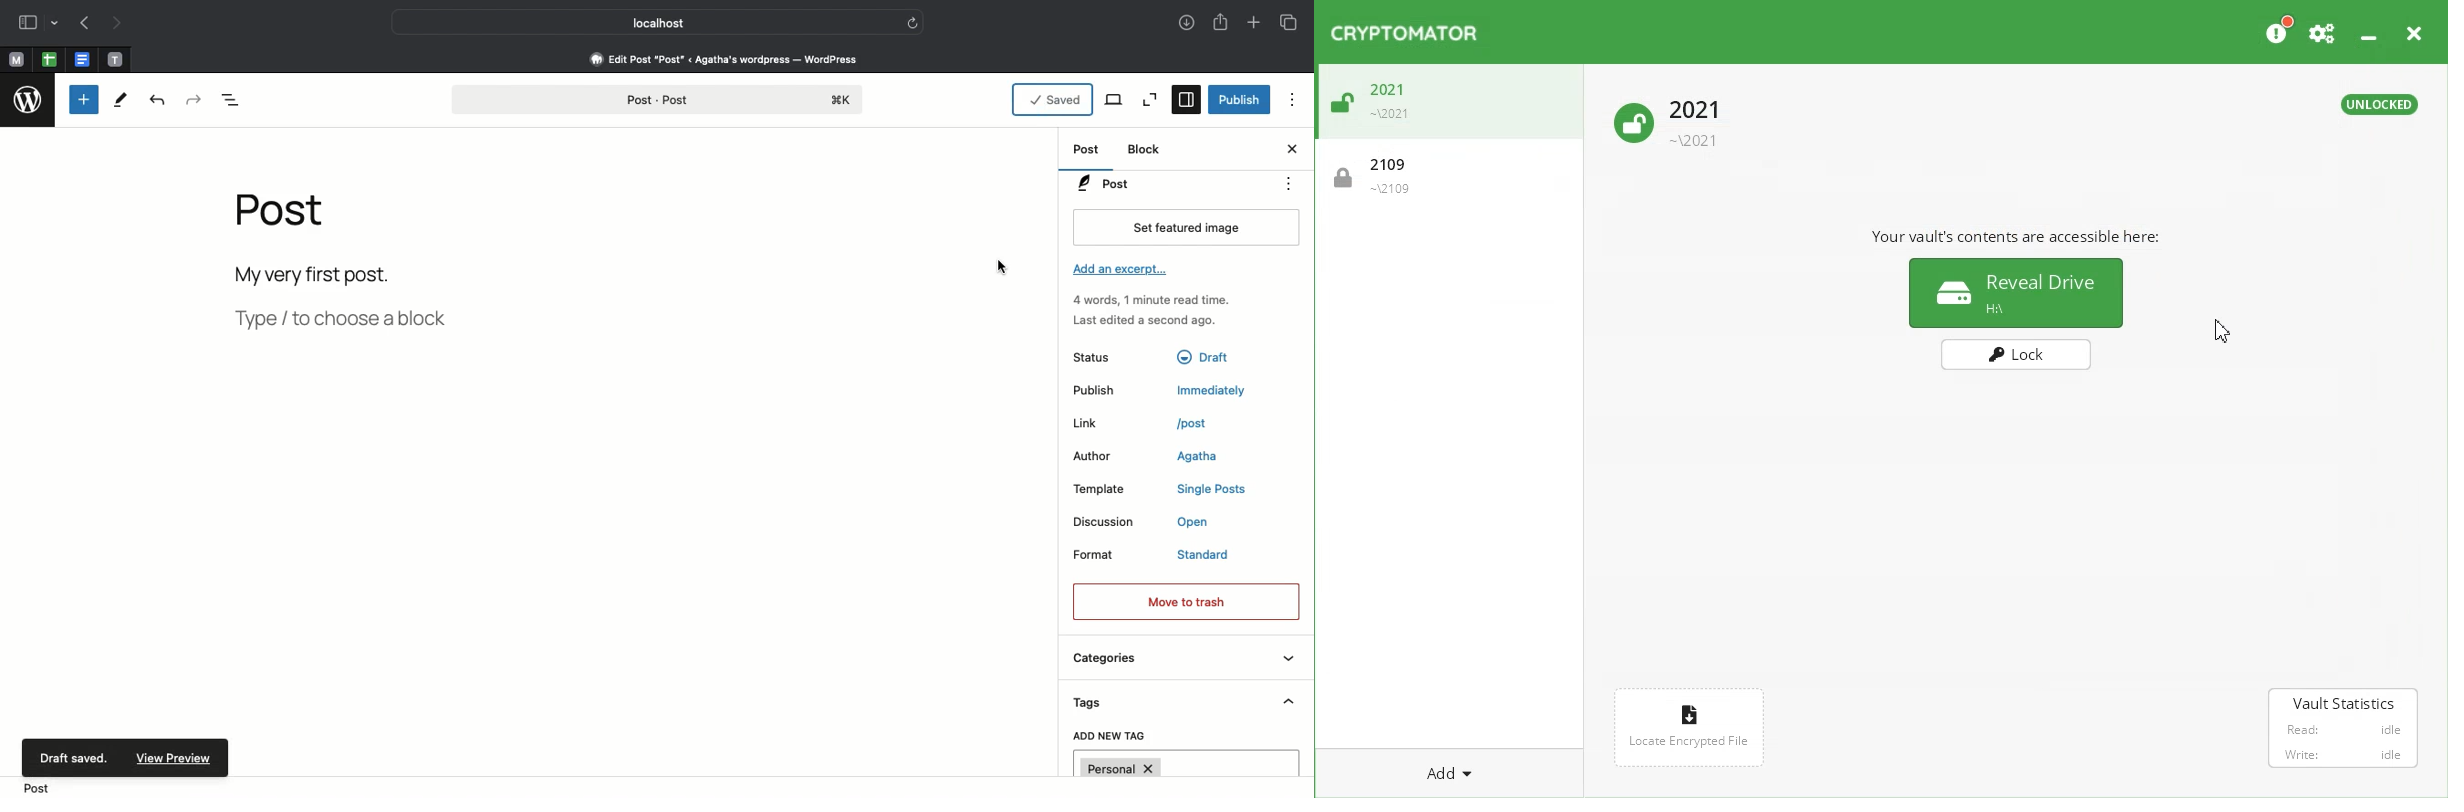  What do you see at coordinates (1256, 26) in the screenshot?
I see `Add new tab` at bounding box center [1256, 26].